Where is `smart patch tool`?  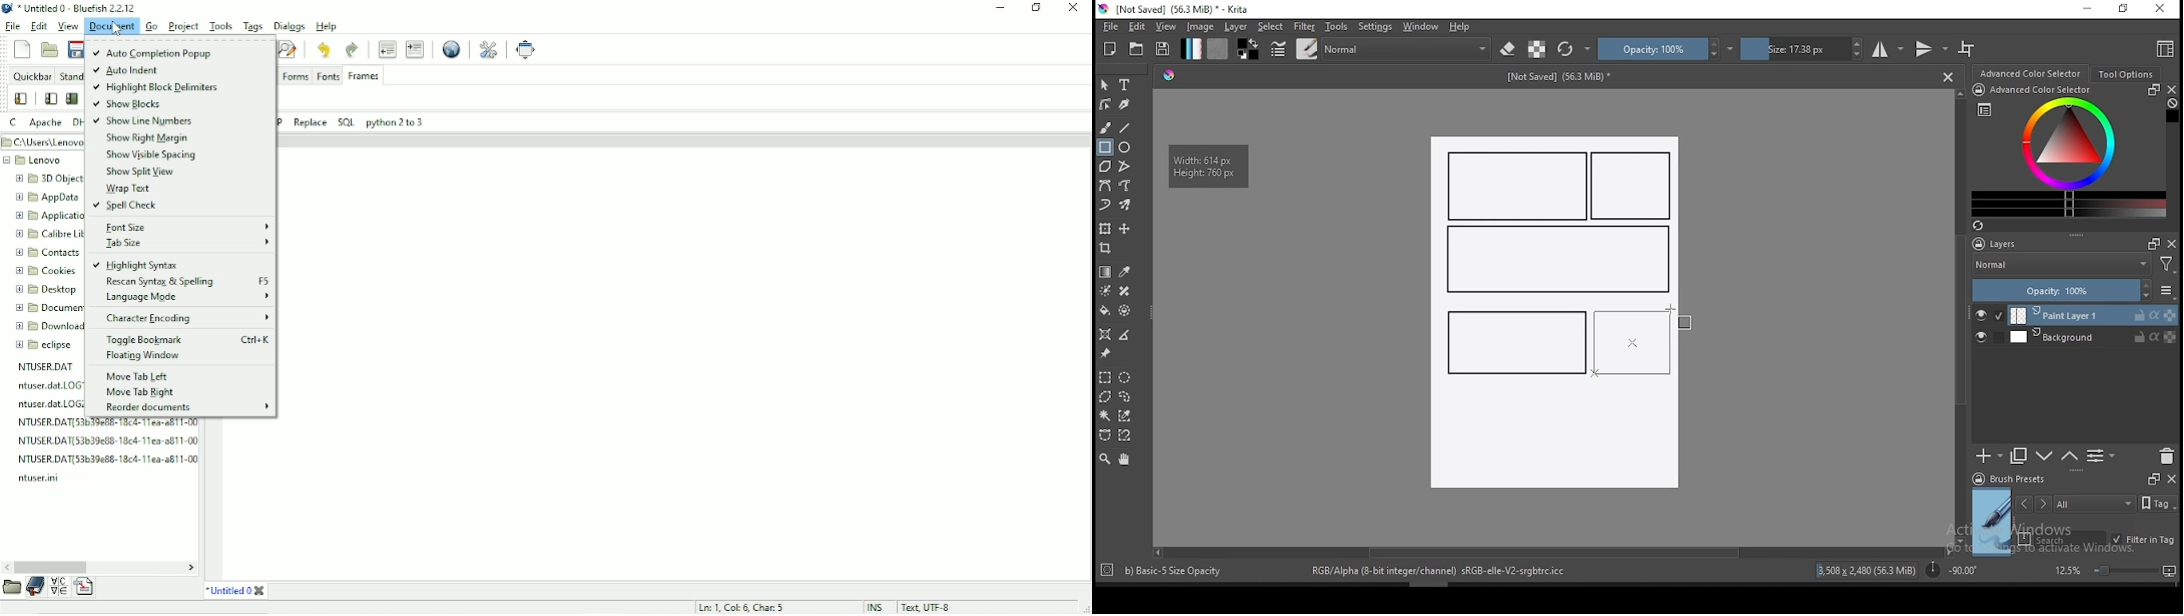
smart patch tool is located at coordinates (1124, 291).